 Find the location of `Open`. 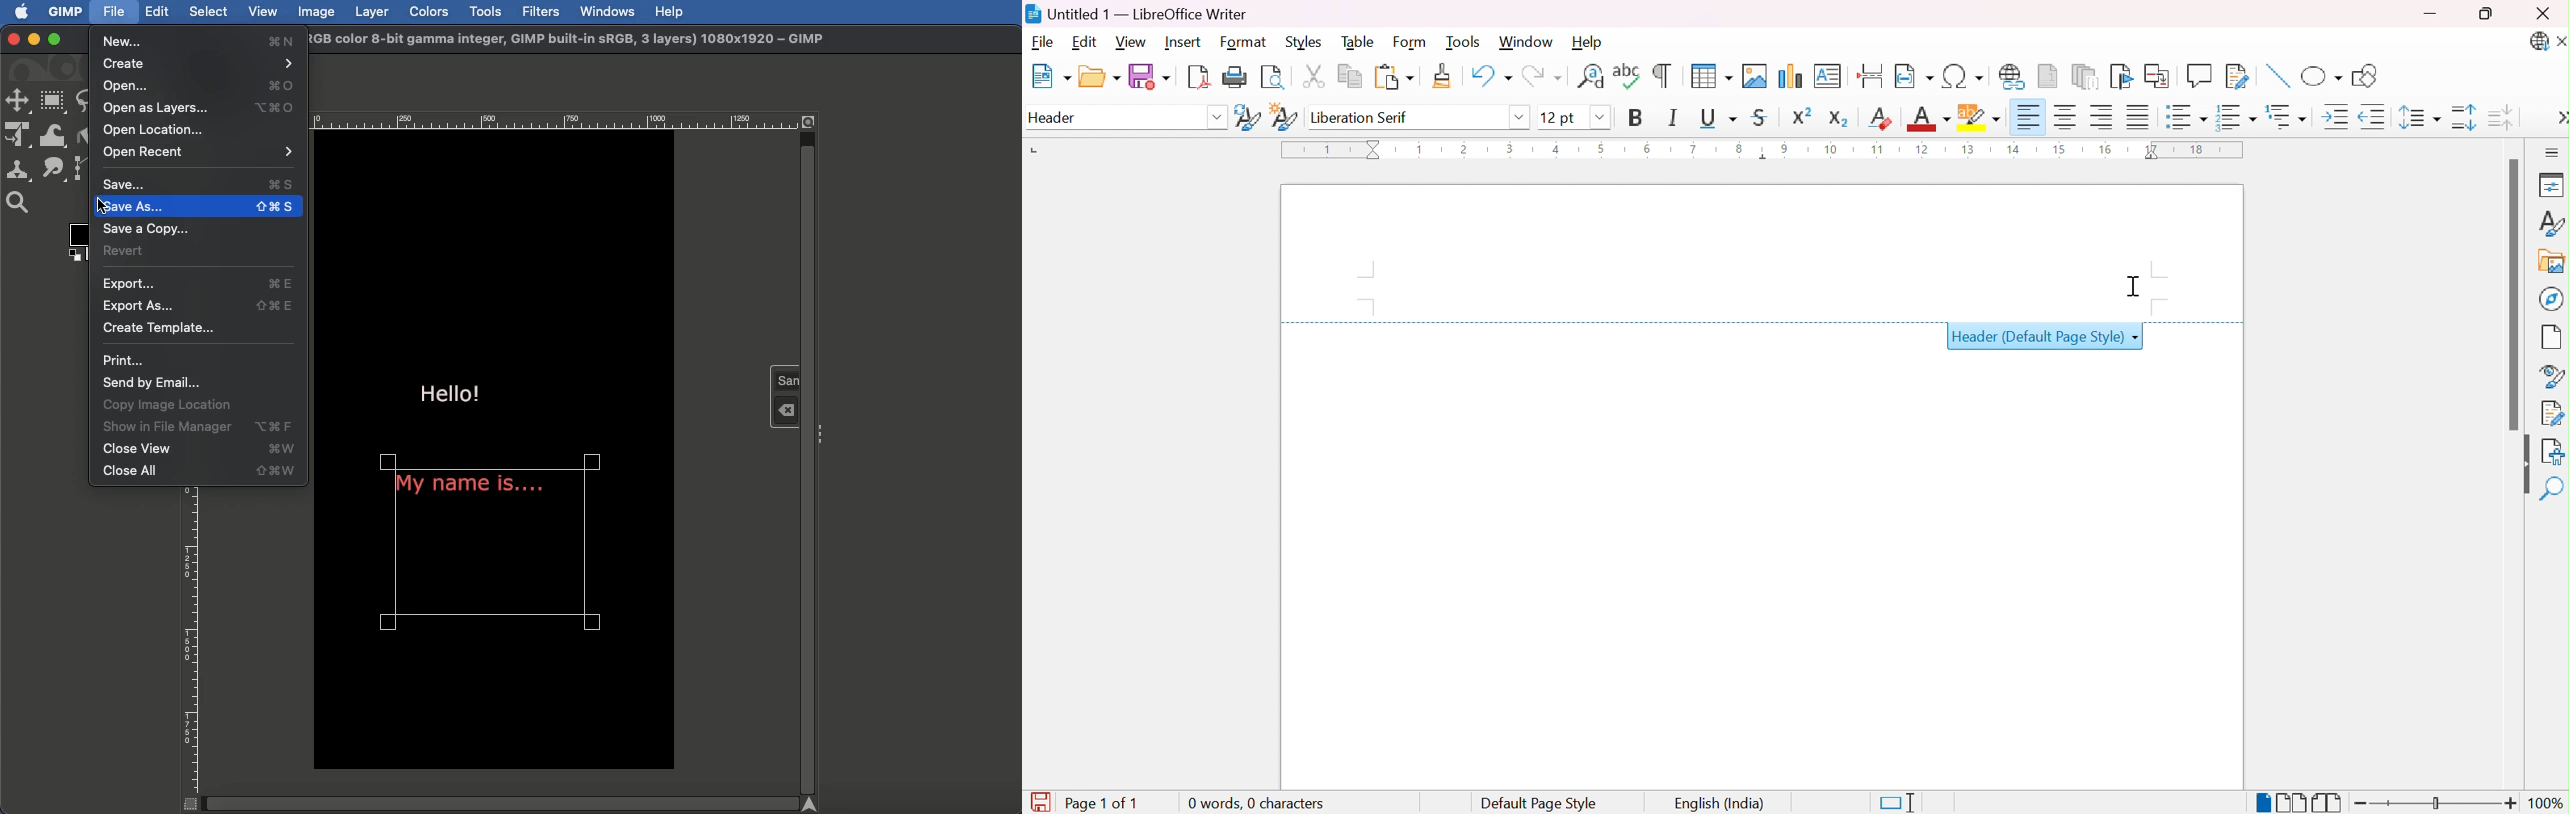

Open is located at coordinates (1101, 78).